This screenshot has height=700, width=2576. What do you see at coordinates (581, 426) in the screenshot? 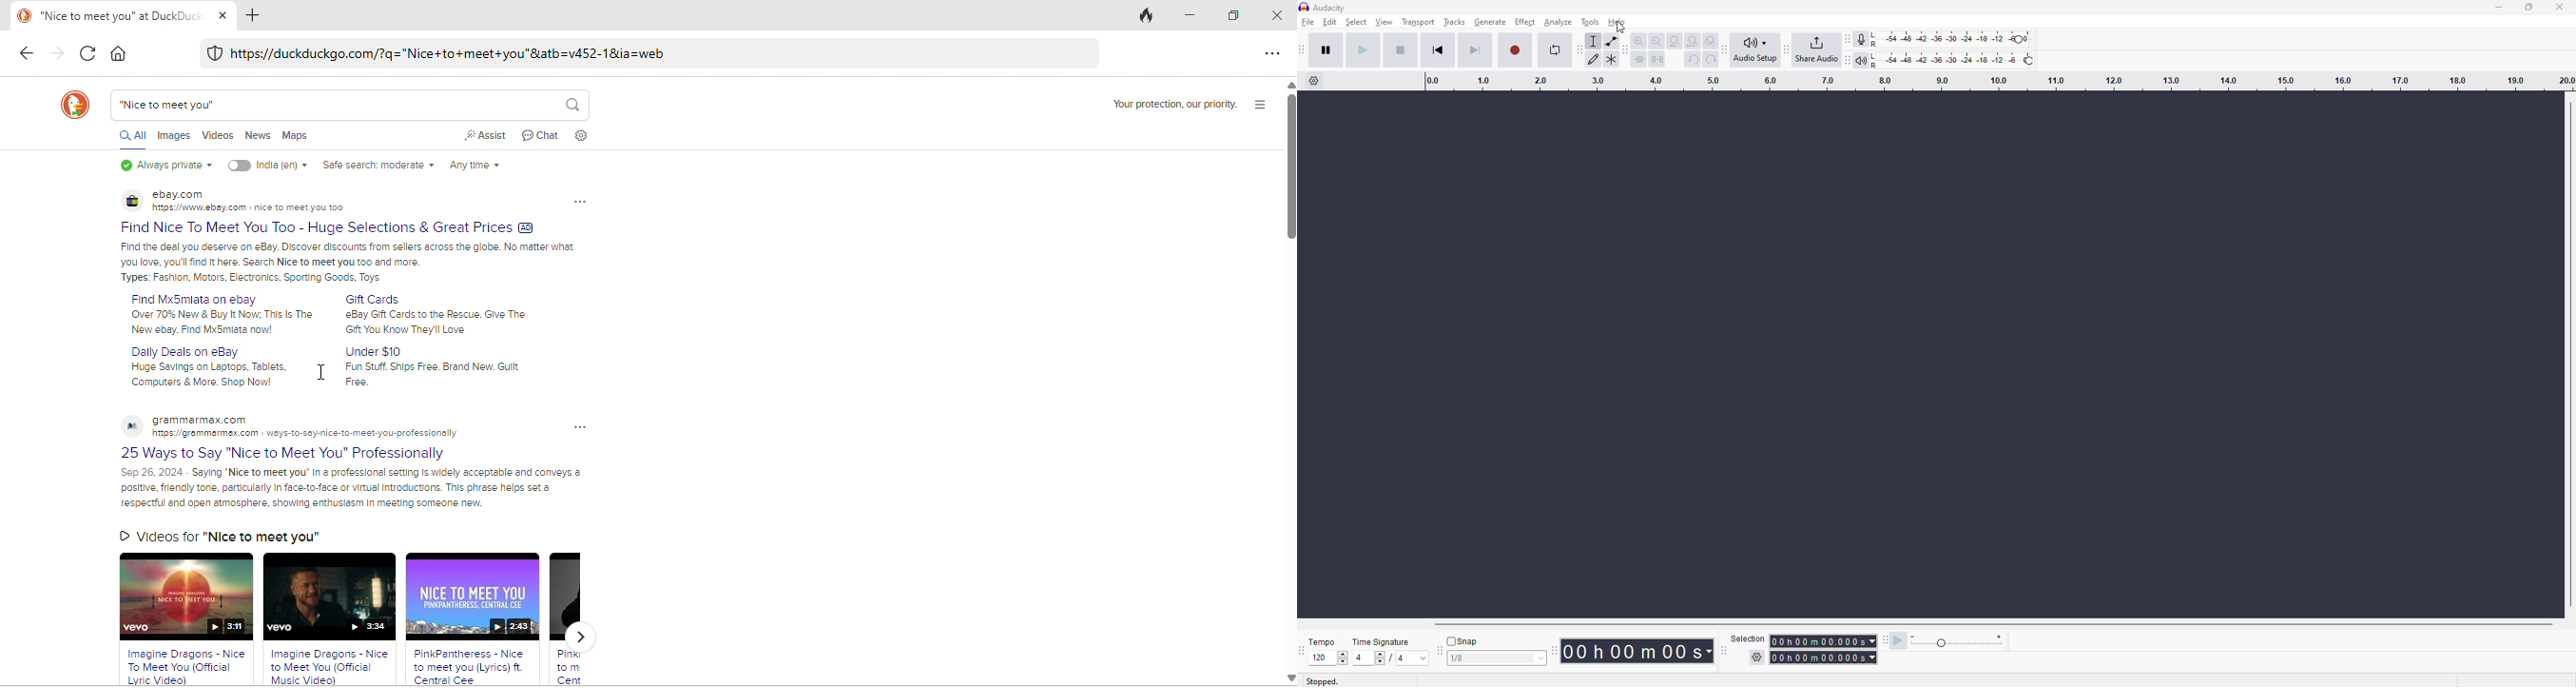
I see `More` at bounding box center [581, 426].